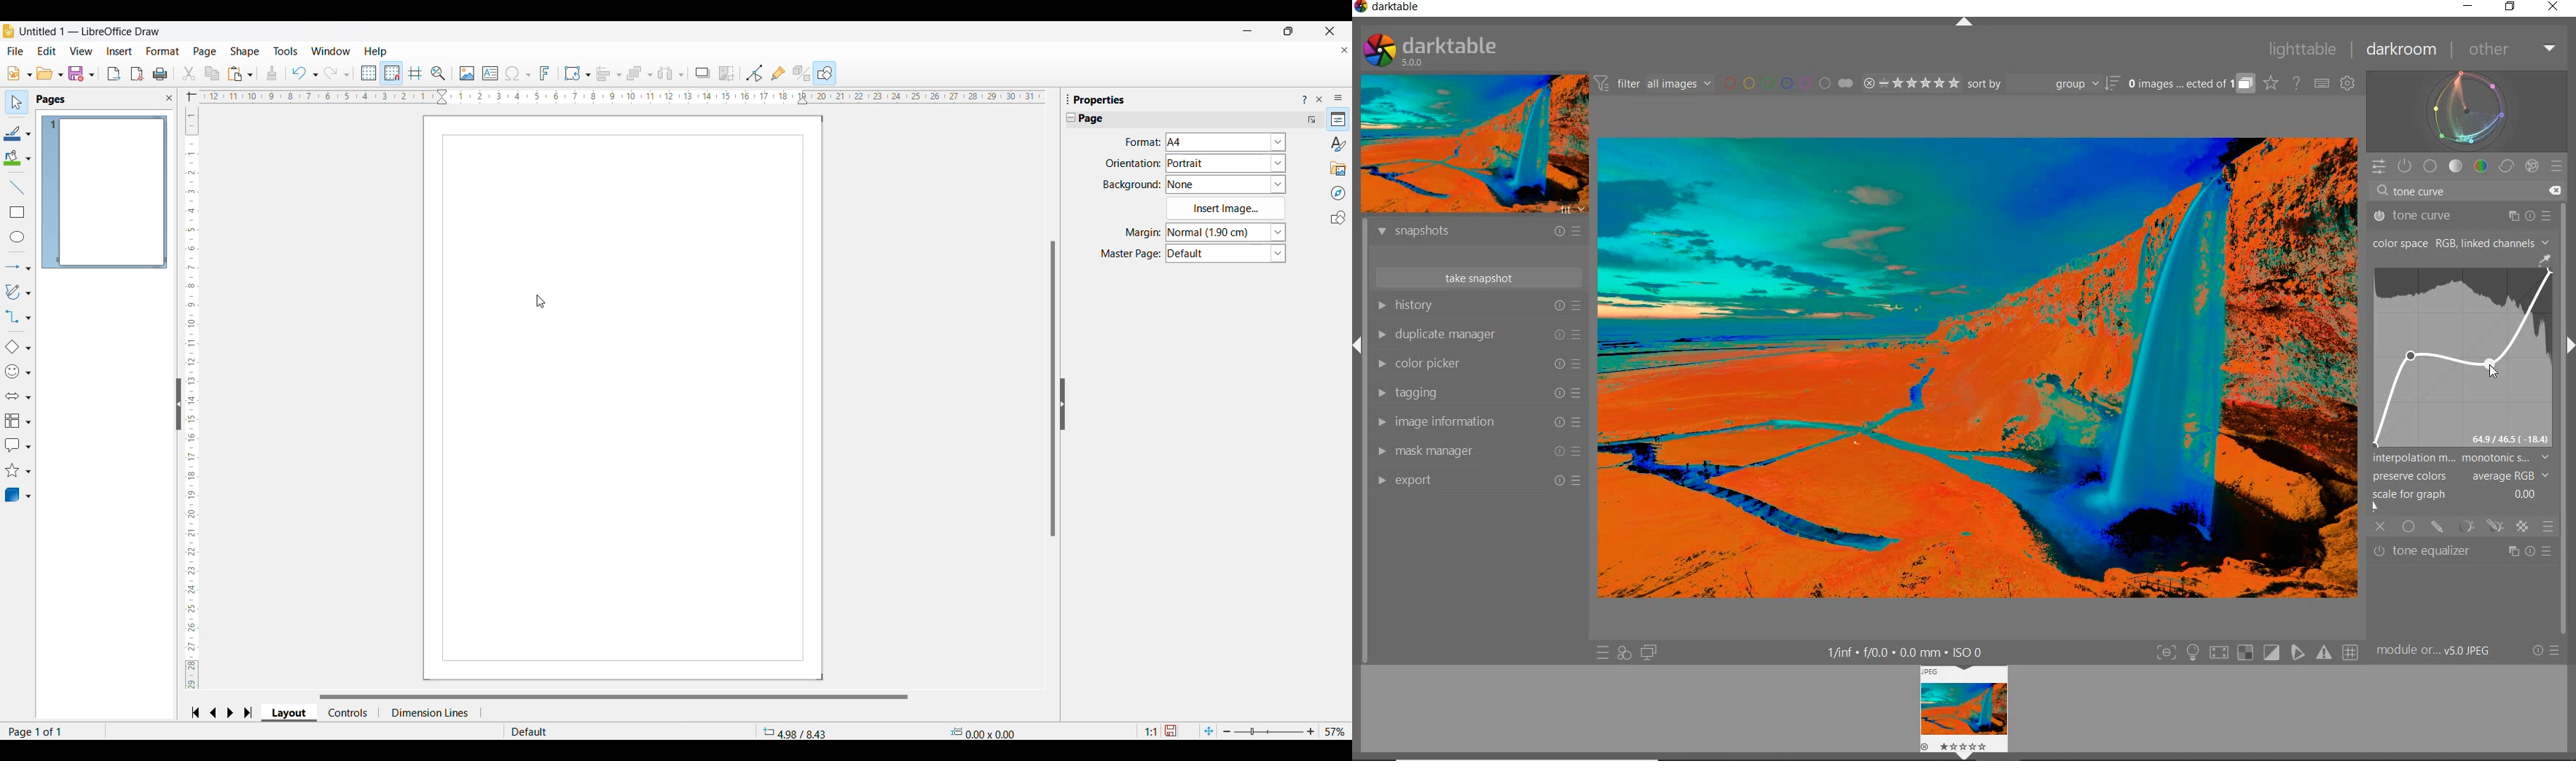 This screenshot has height=784, width=2576. Describe the element at coordinates (1235, 185) in the screenshot. I see `None` at that location.